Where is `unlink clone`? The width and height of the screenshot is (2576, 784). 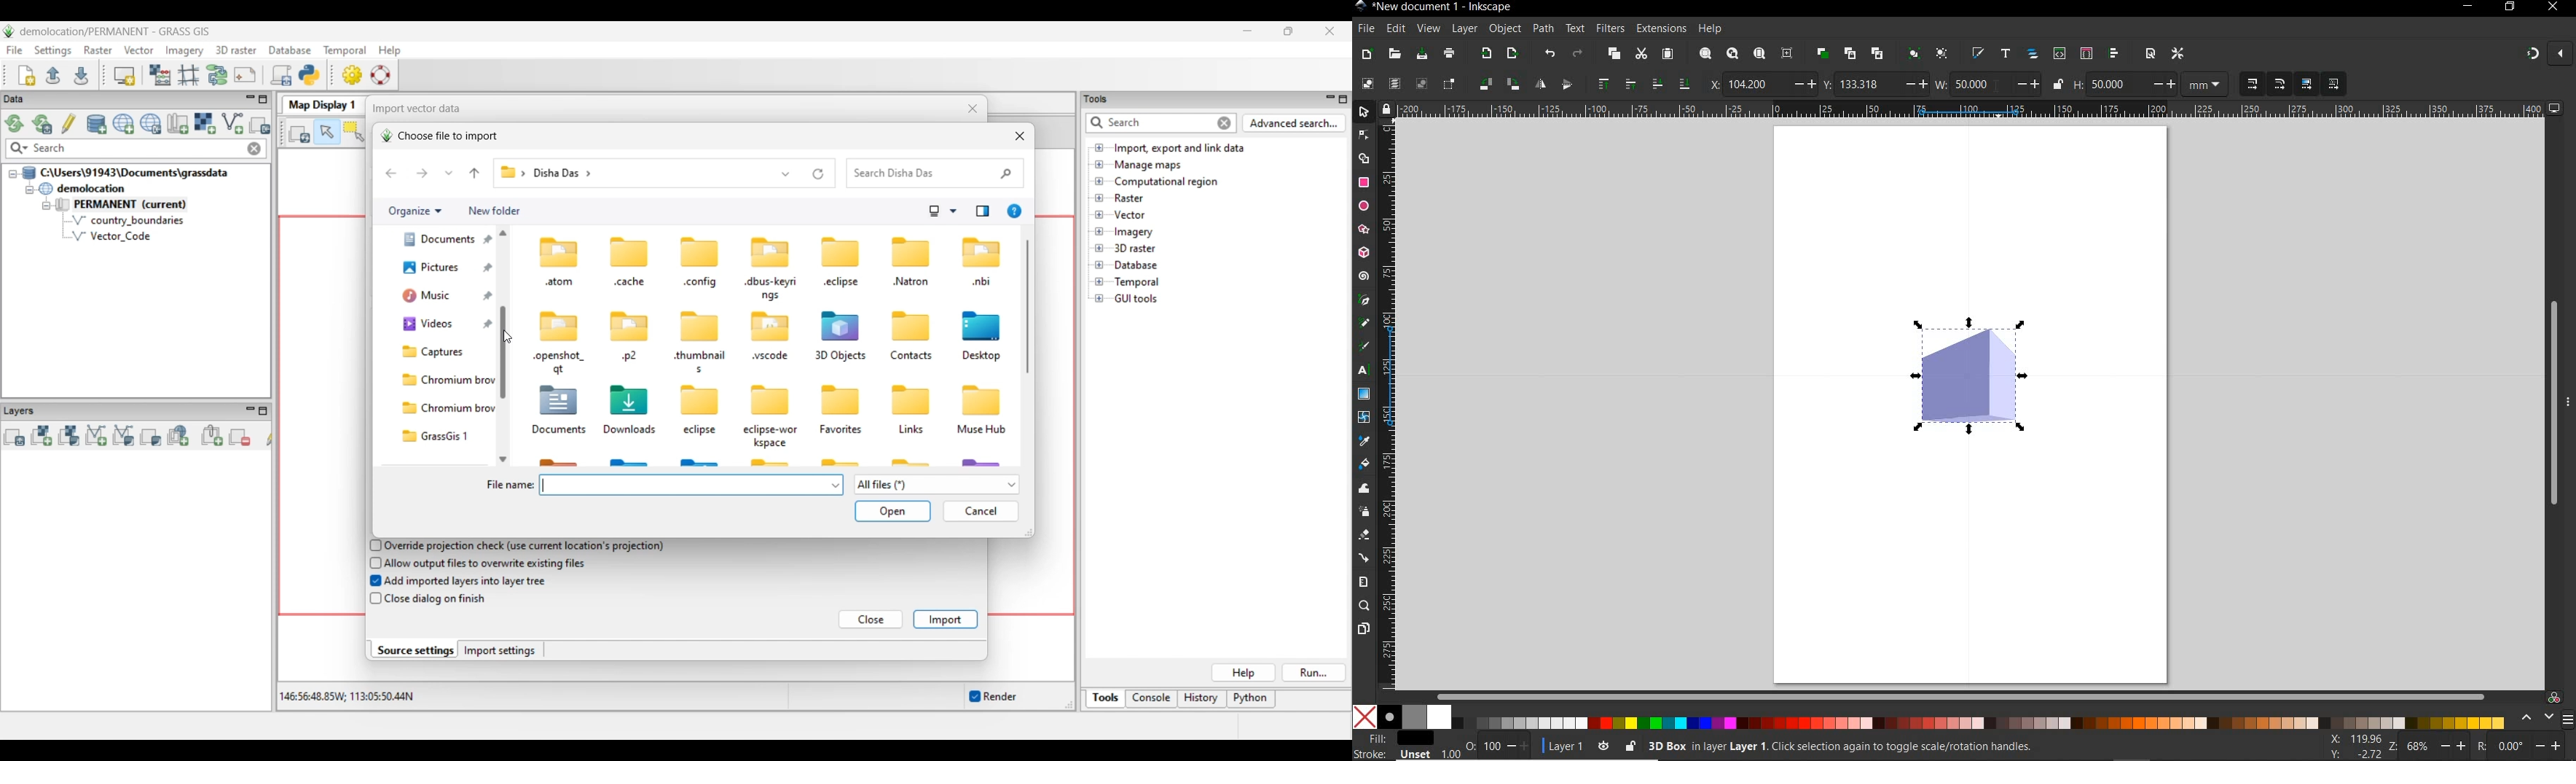
unlink clone is located at coordinates (1876, 53).